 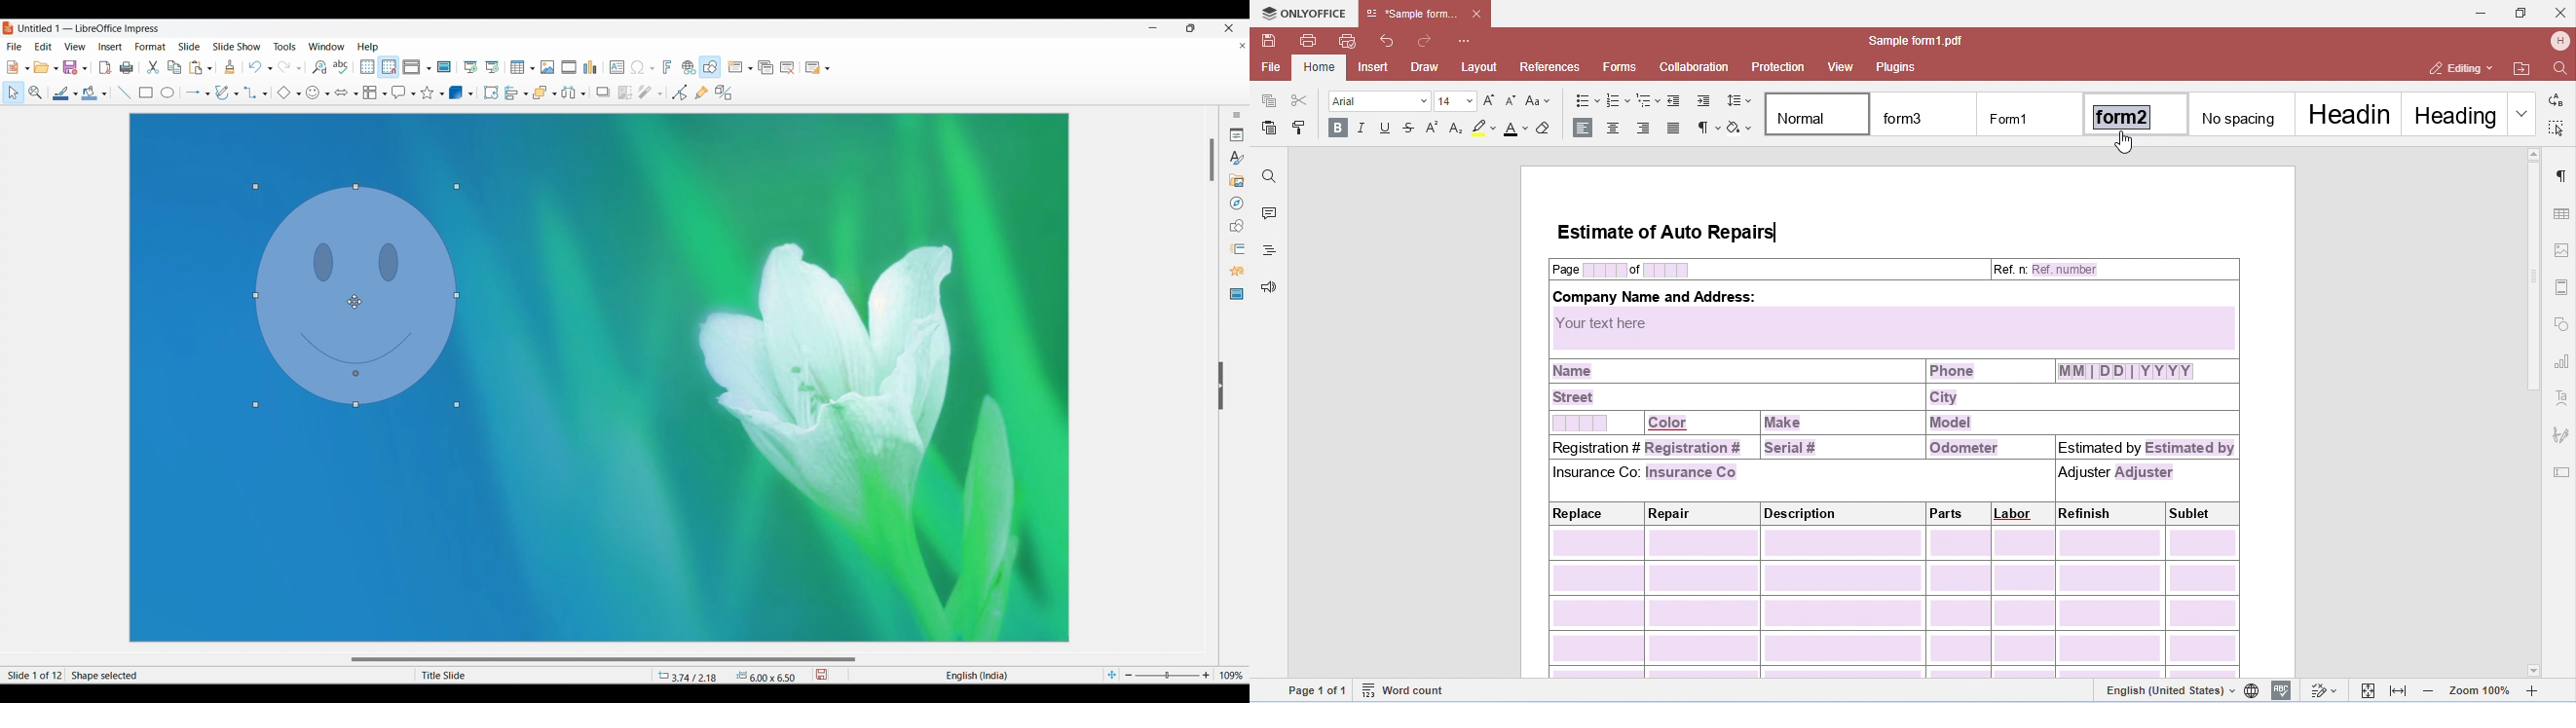 I want to click on Insert fontwork text, so click(x=668, y=66).